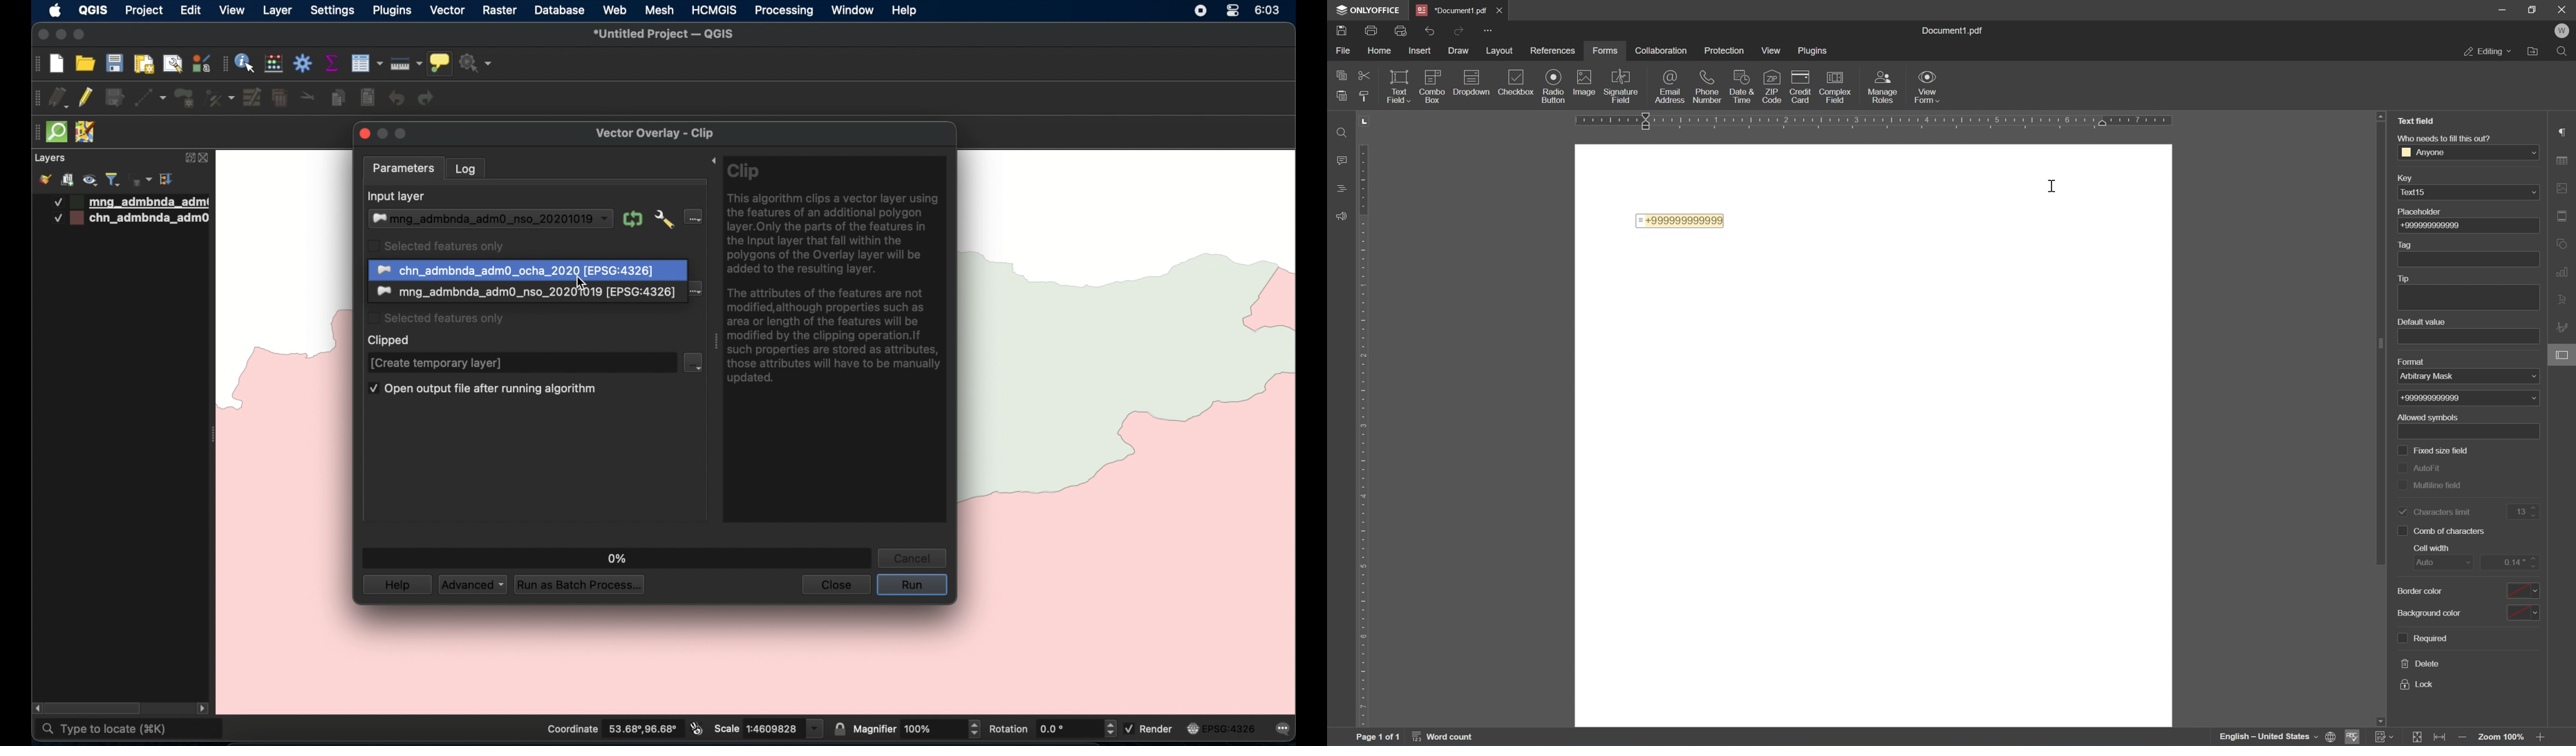 This screenshot has width=2576, height=756. What do you see at coordinates (368, 98) in the screenshot?
I see `paste features` at bounding box center [368, 98].